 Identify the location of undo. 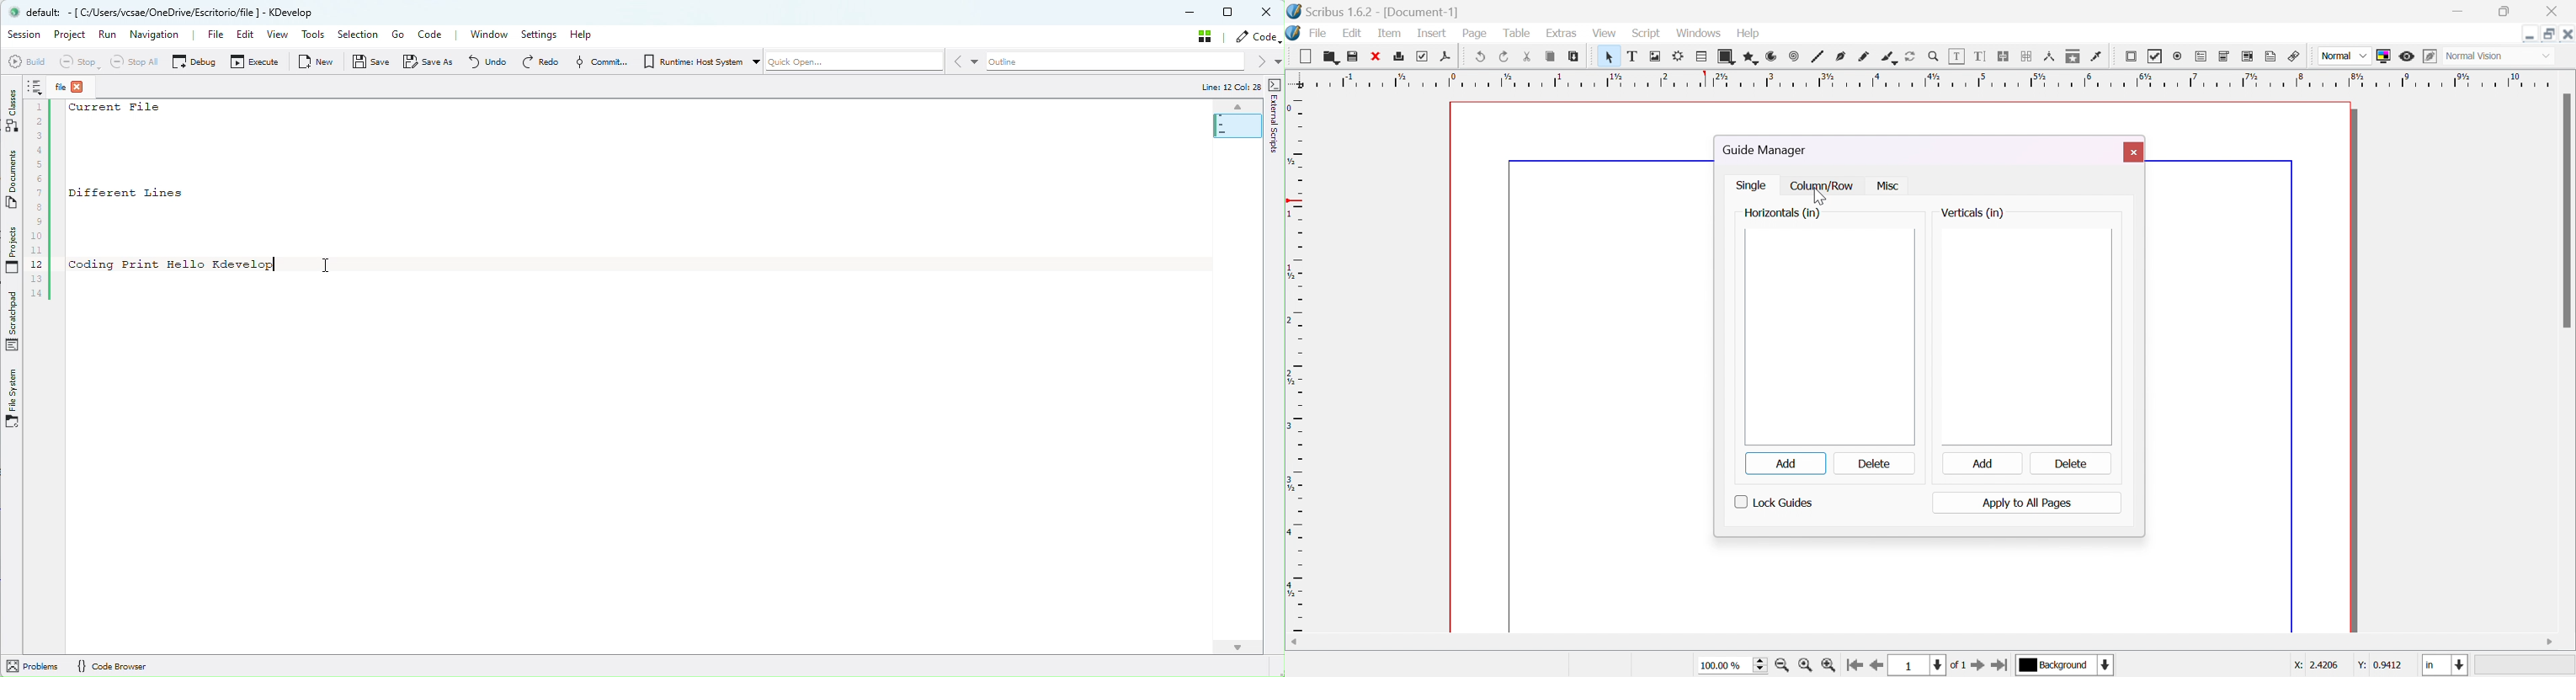
(1483, 55).